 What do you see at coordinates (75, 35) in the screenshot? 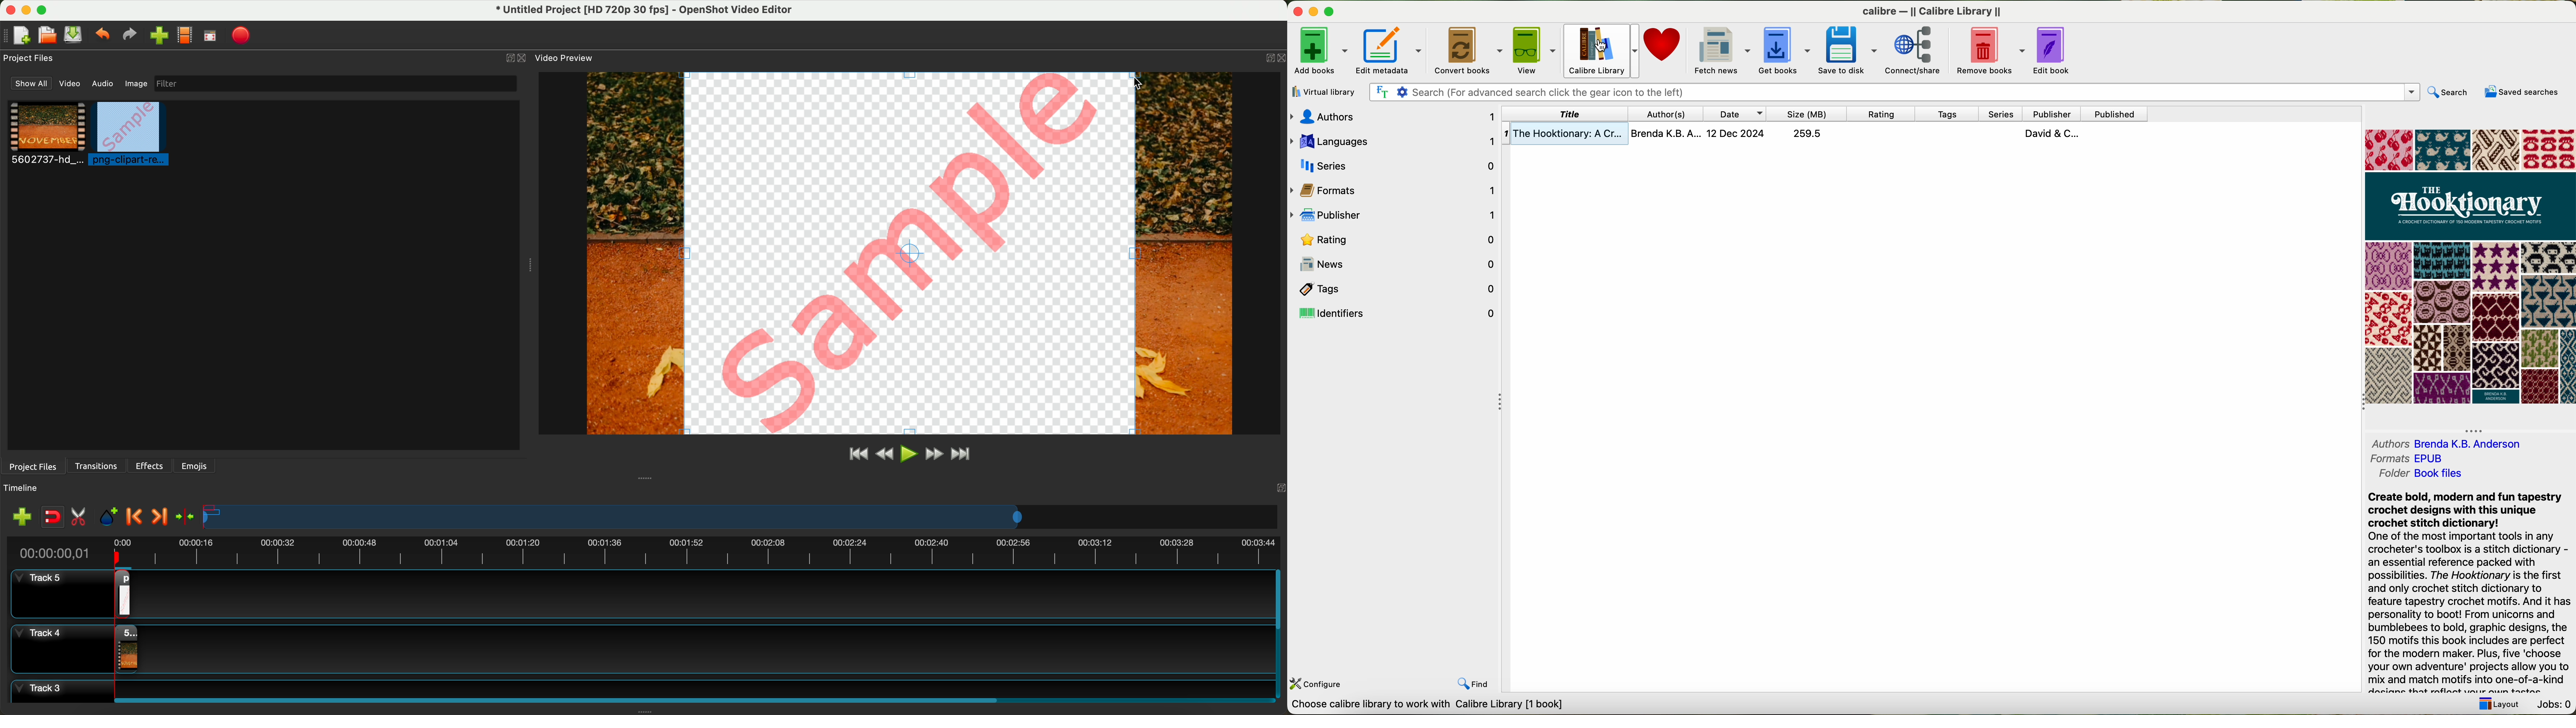
I see `save file` at bounding box center [75, 35].